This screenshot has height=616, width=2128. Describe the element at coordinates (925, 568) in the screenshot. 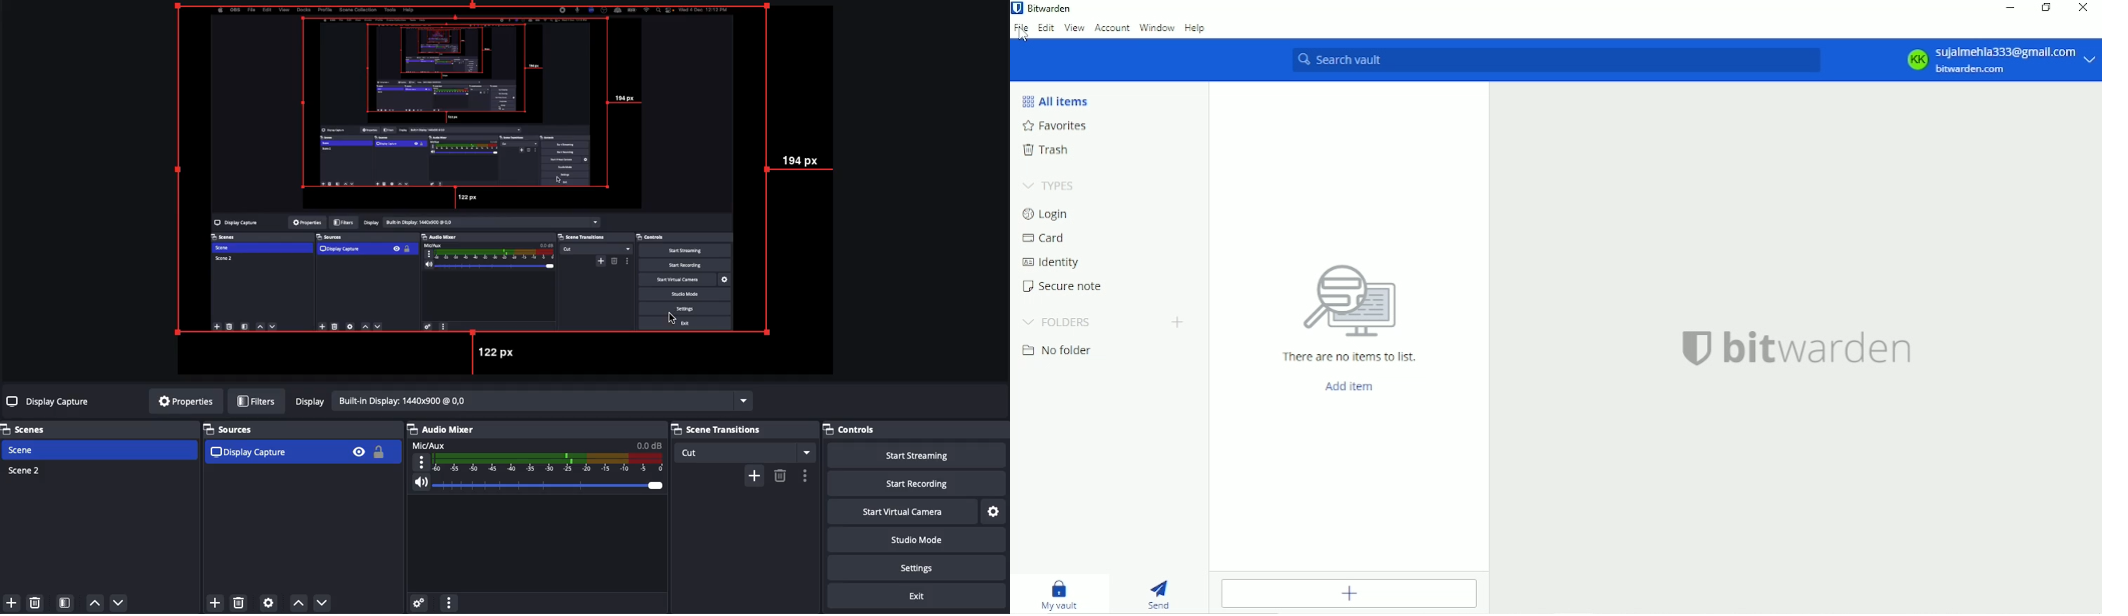

I see `Settings` at that location.